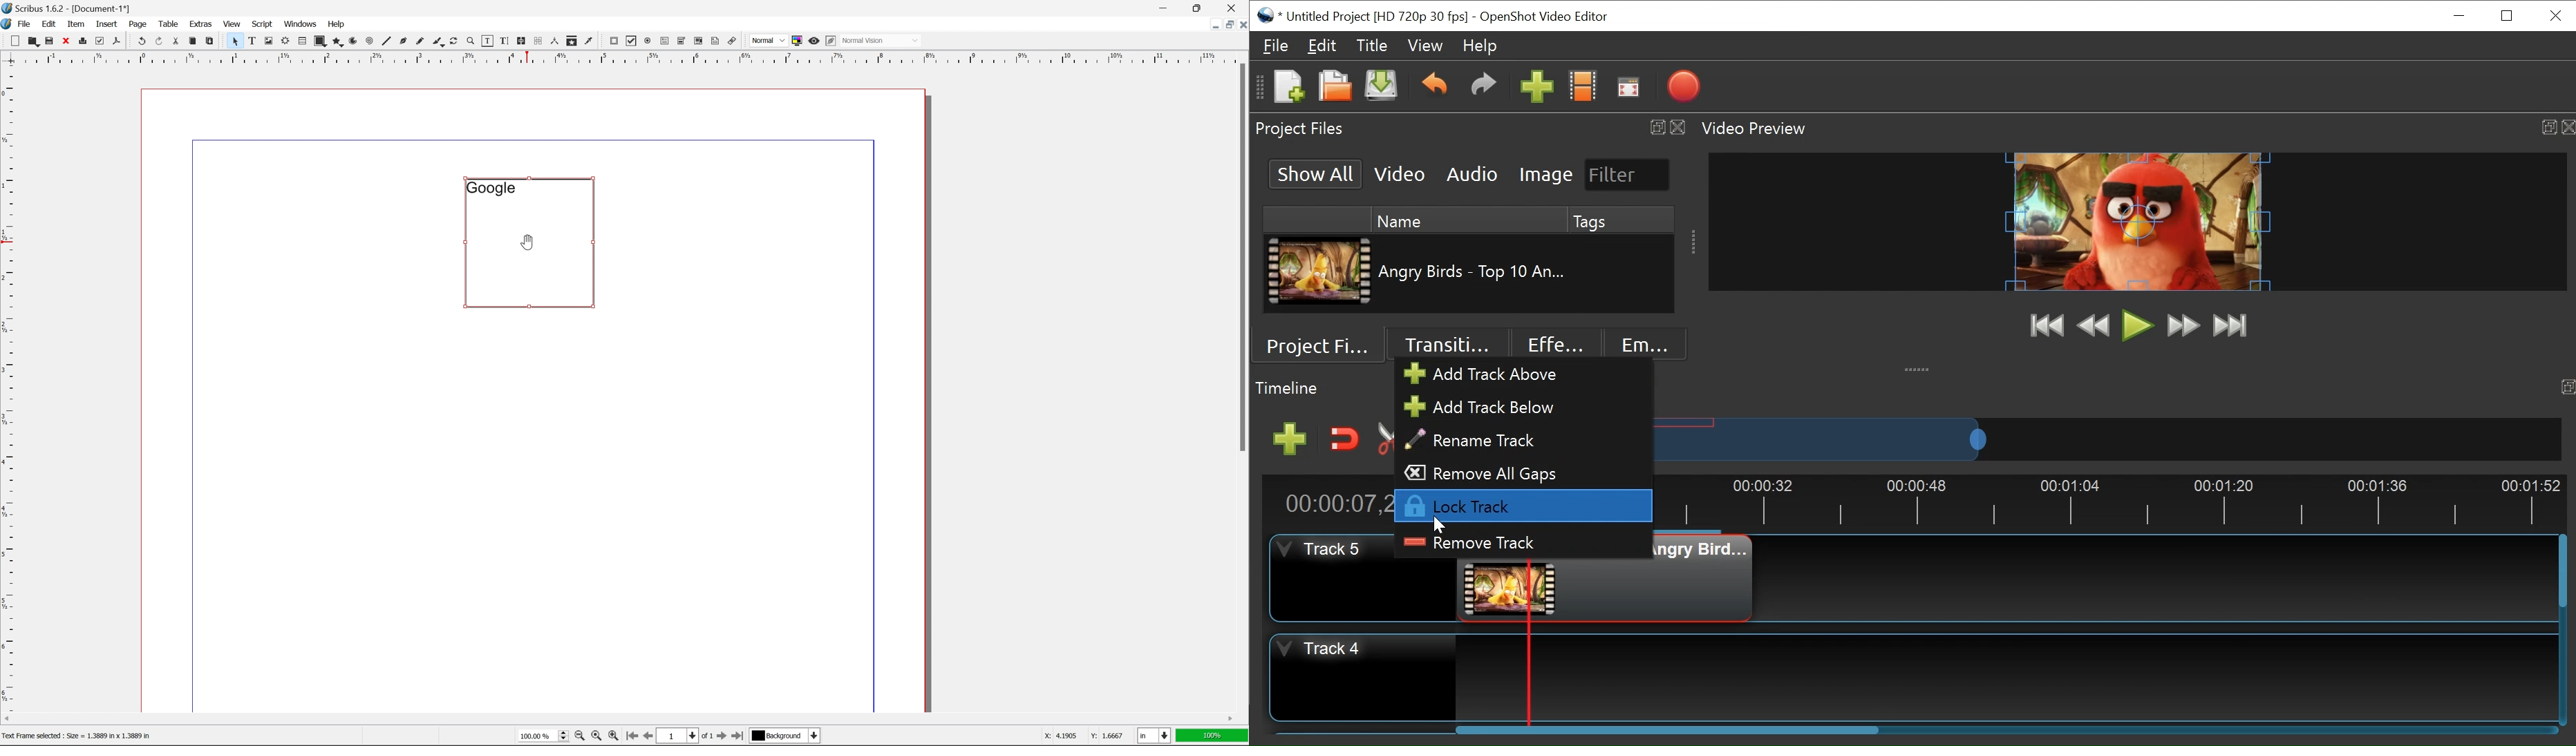 The height and width of the screenshot is (756, 2576). Describe the element at coordinates (1436, 87) in the screenshot. I see `undo` at that location.